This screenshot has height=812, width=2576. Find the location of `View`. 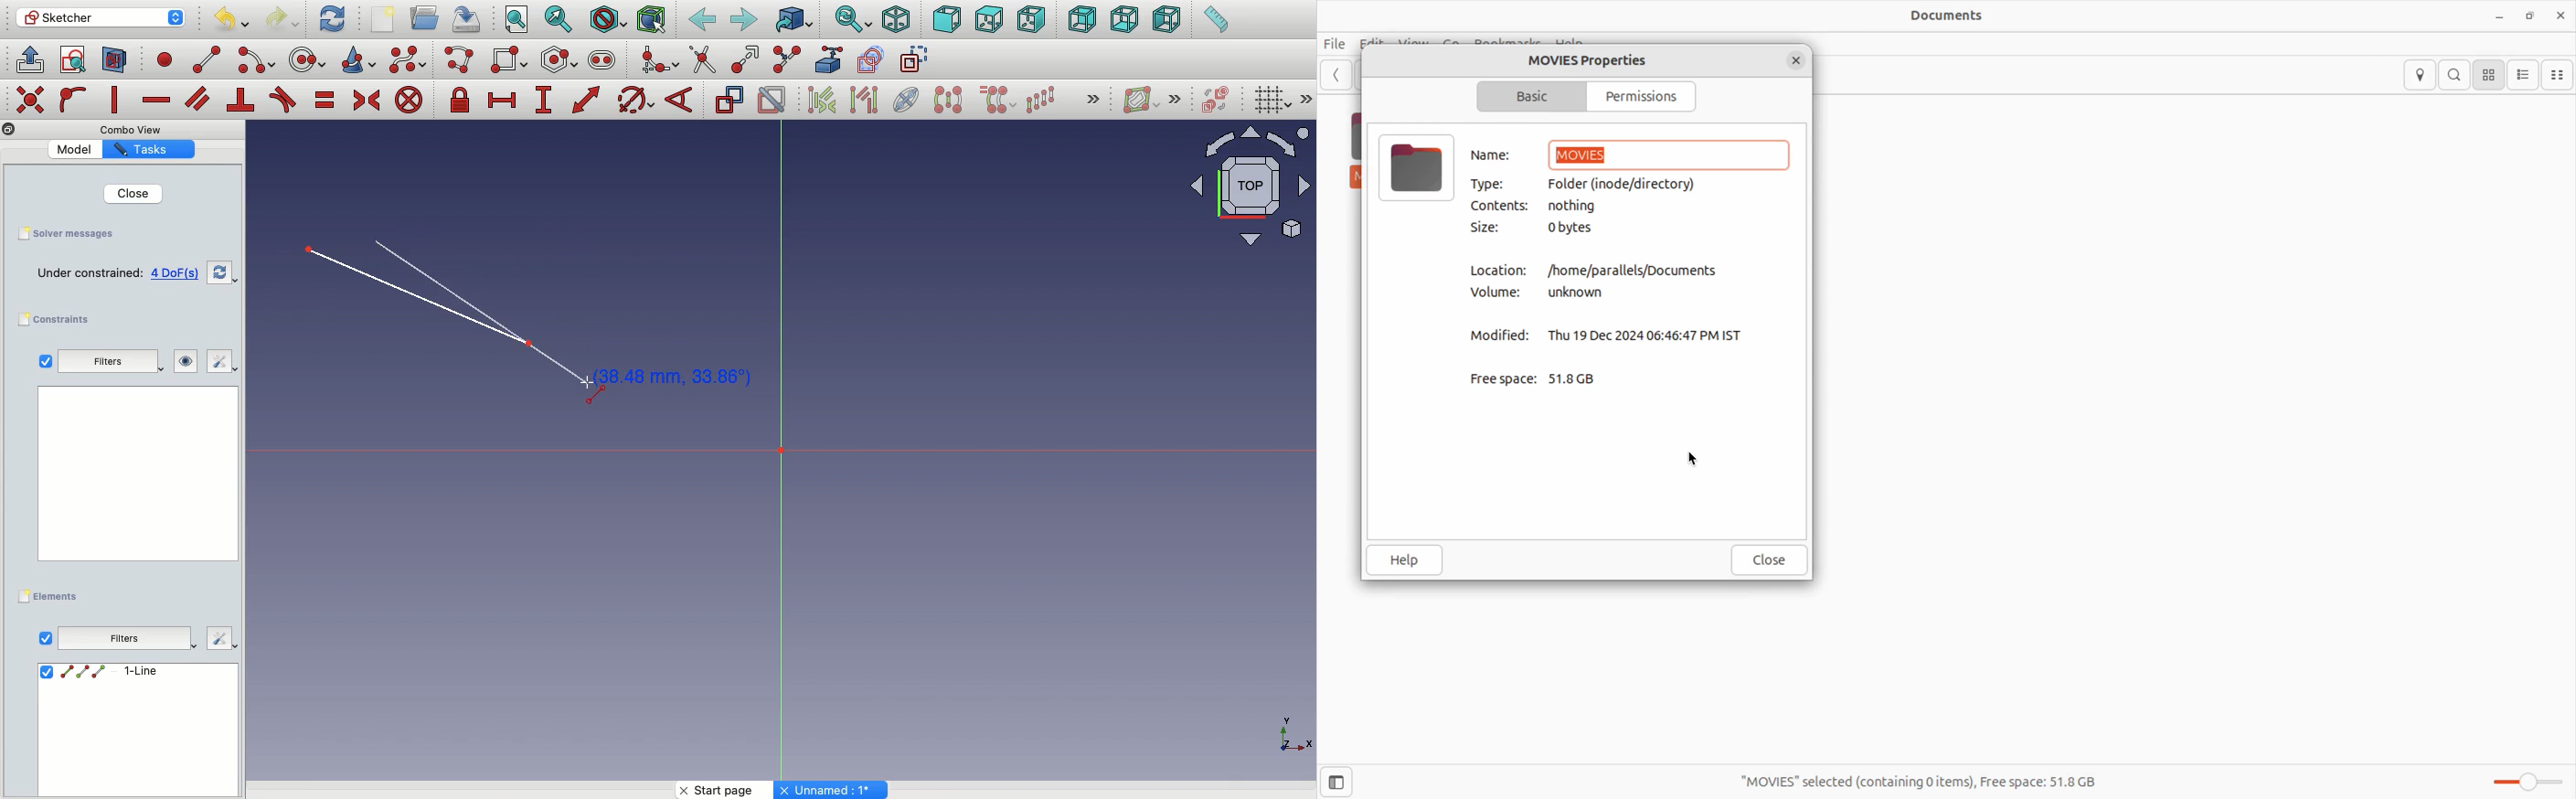

View is located at coordinates (45, 637).